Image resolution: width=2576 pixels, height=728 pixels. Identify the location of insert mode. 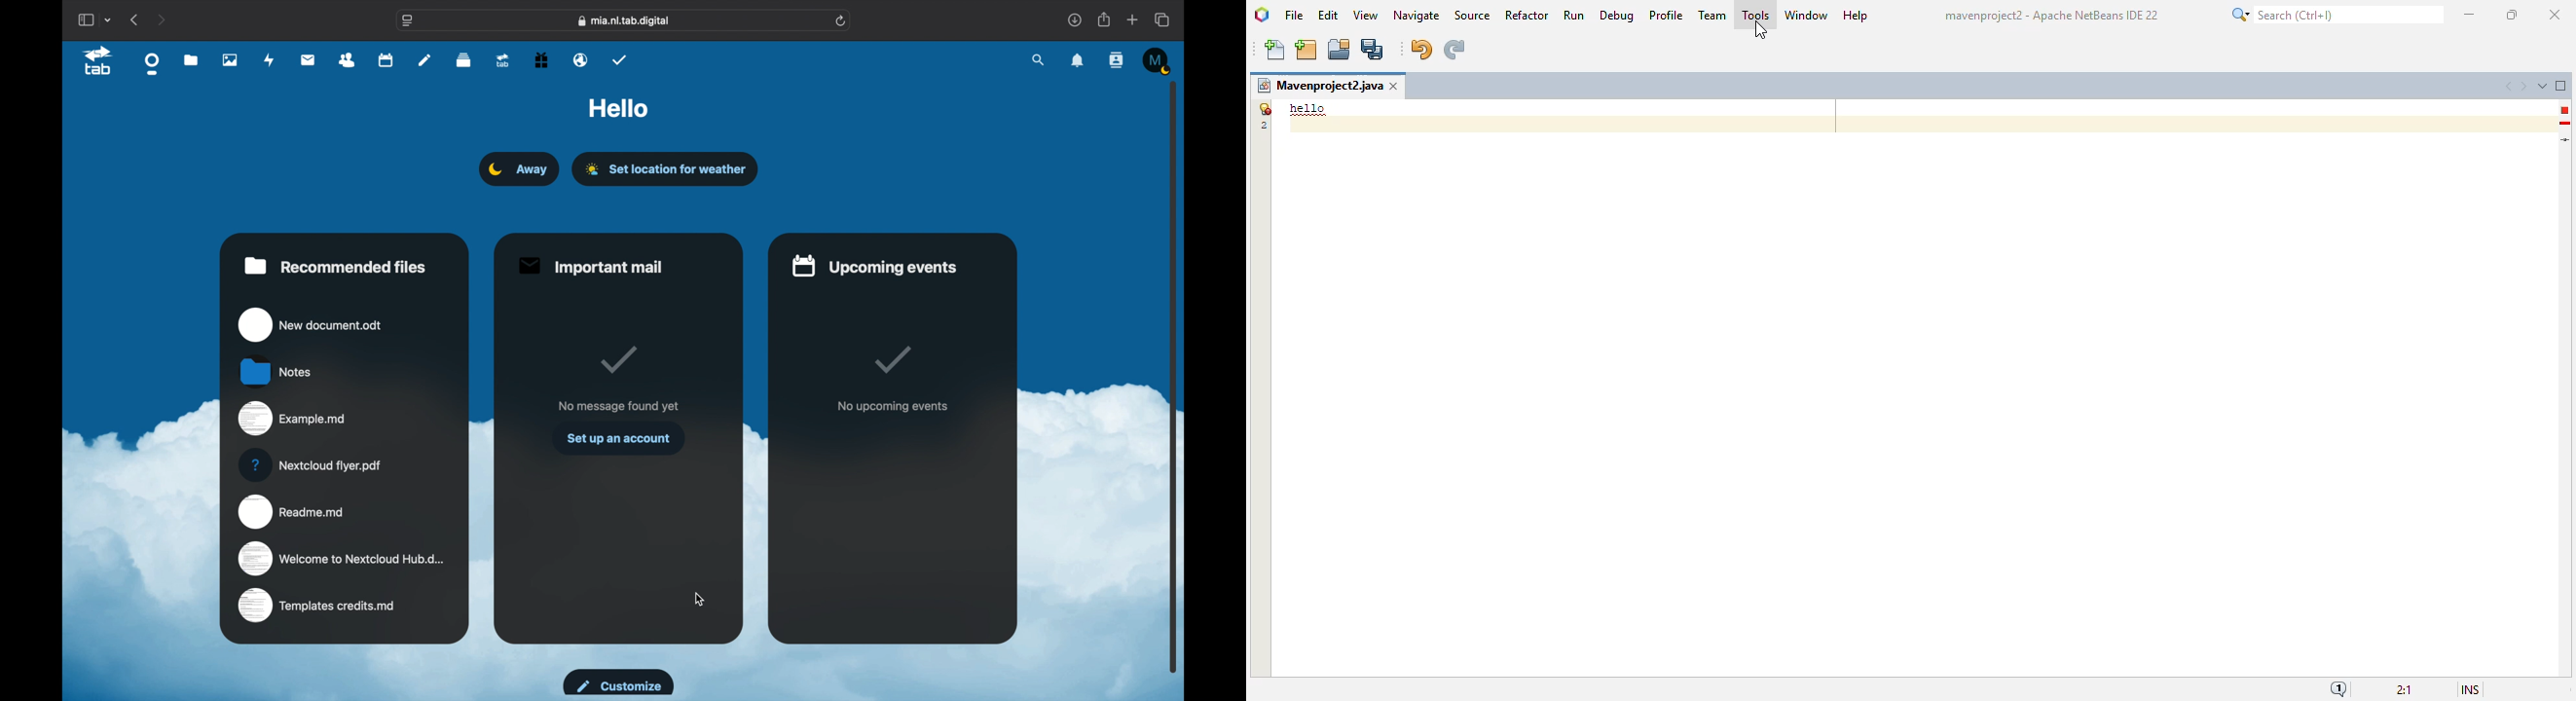
(2470, 690).